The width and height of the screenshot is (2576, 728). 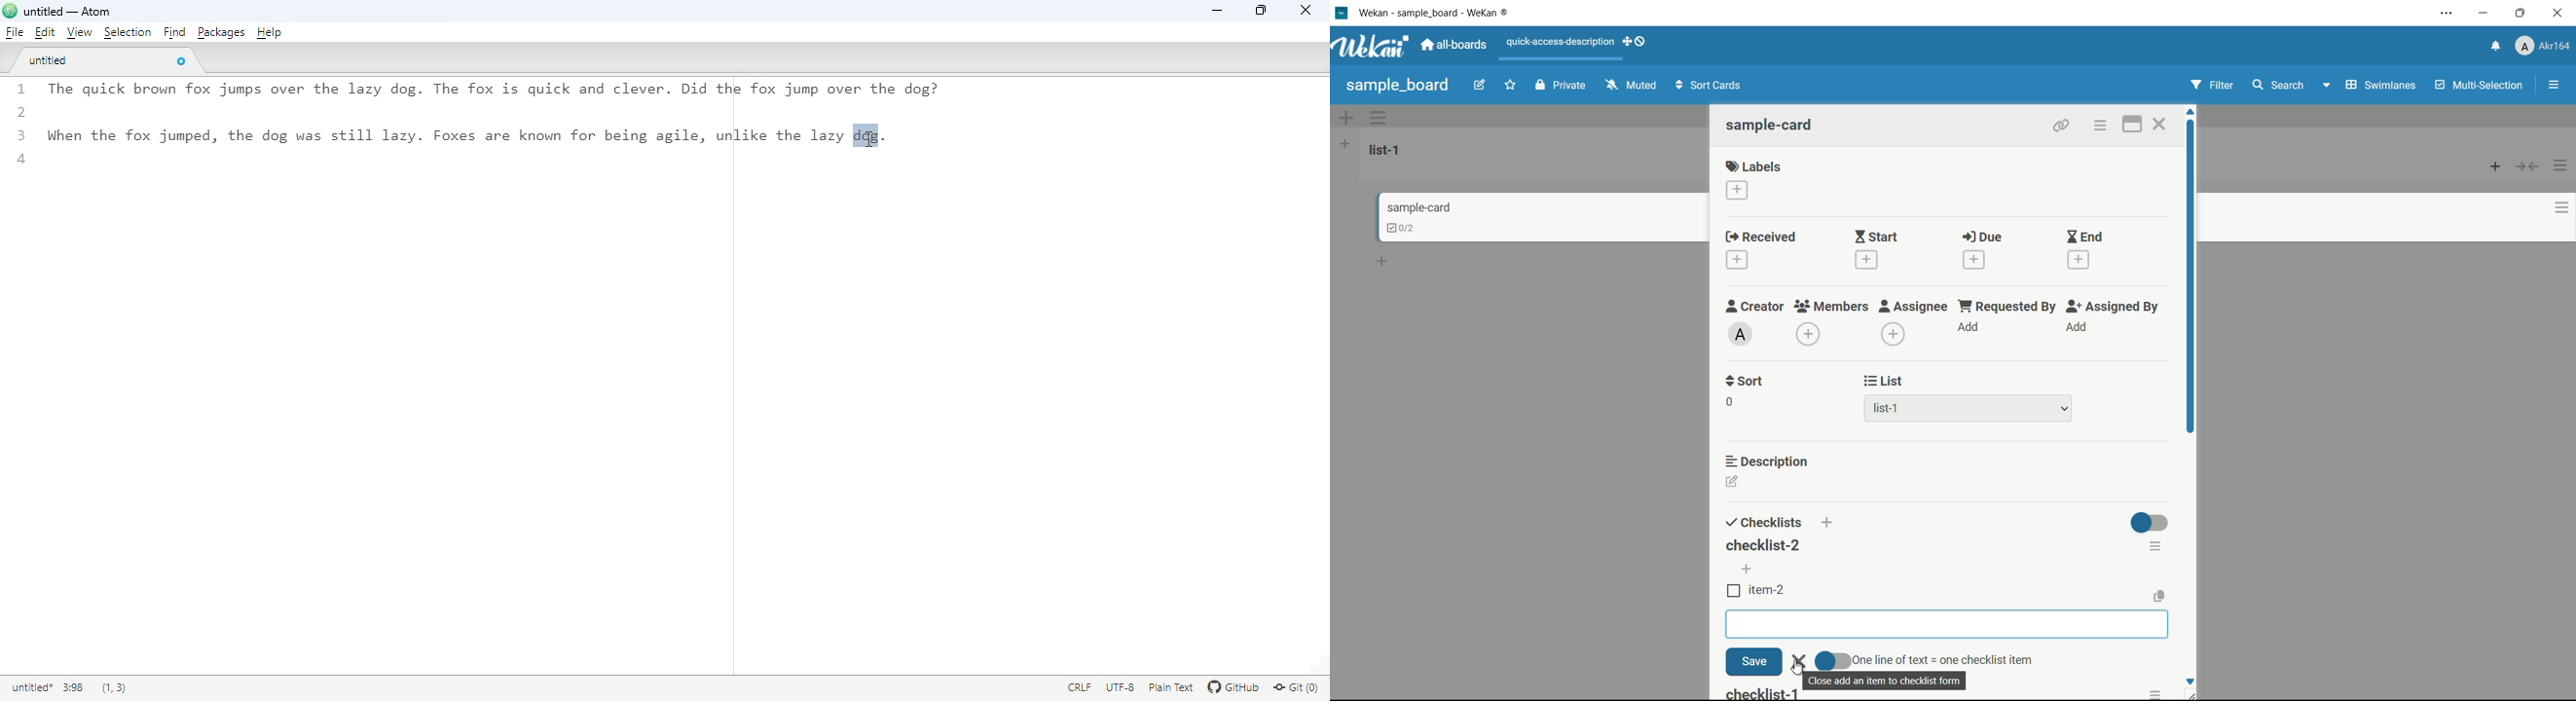 What do you see at coordinates (2076, 327) in the screenshot?
I see `add` at bounding box center [2076, 327].